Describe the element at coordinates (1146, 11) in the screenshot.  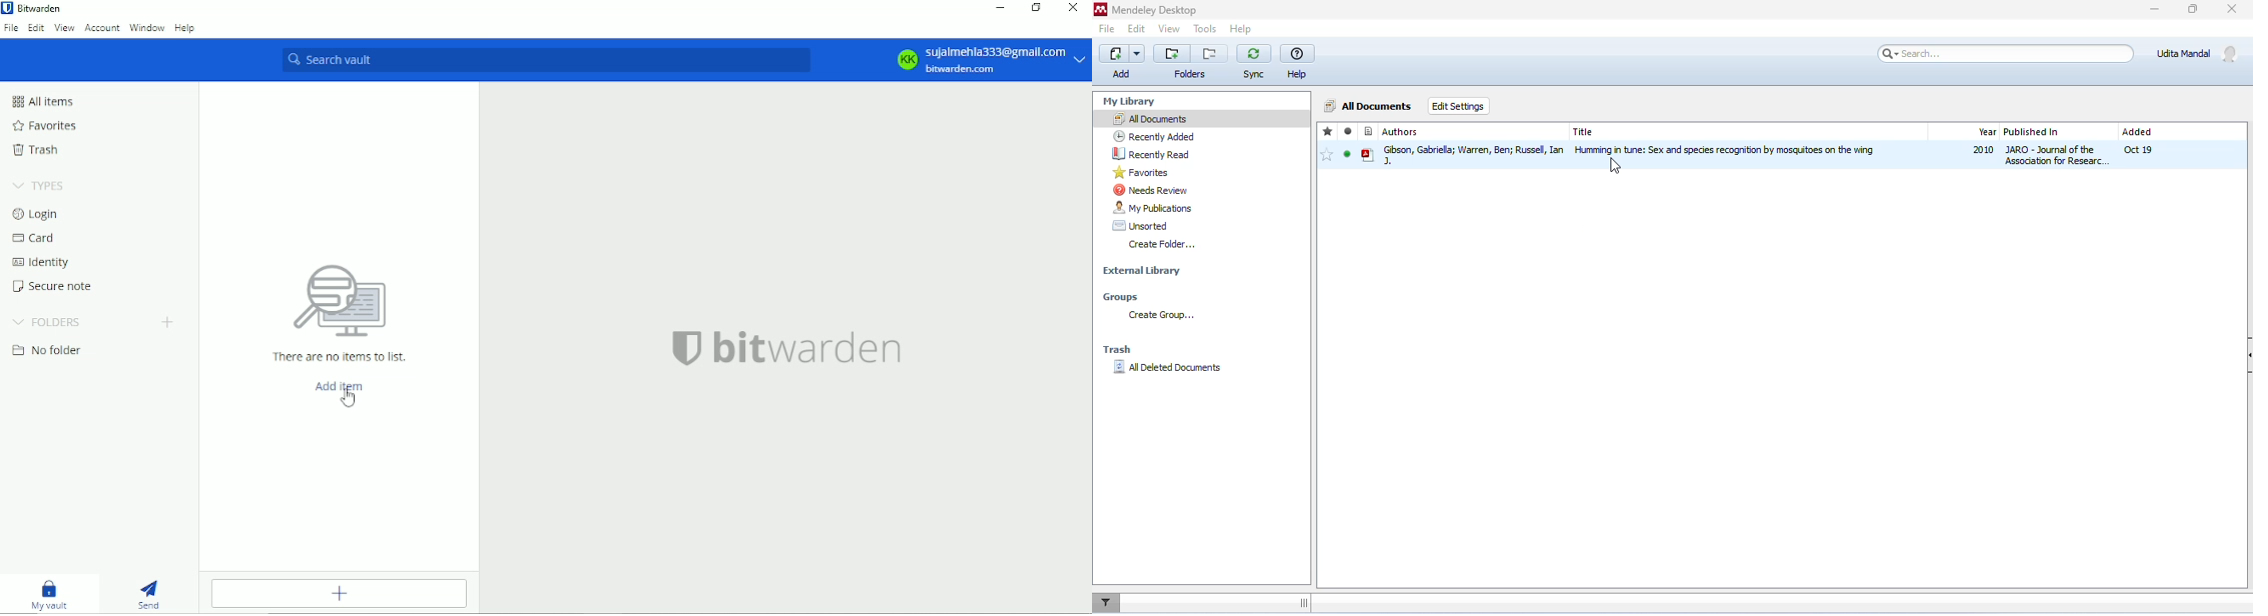
I see `Mendeley Desktop` at that location.